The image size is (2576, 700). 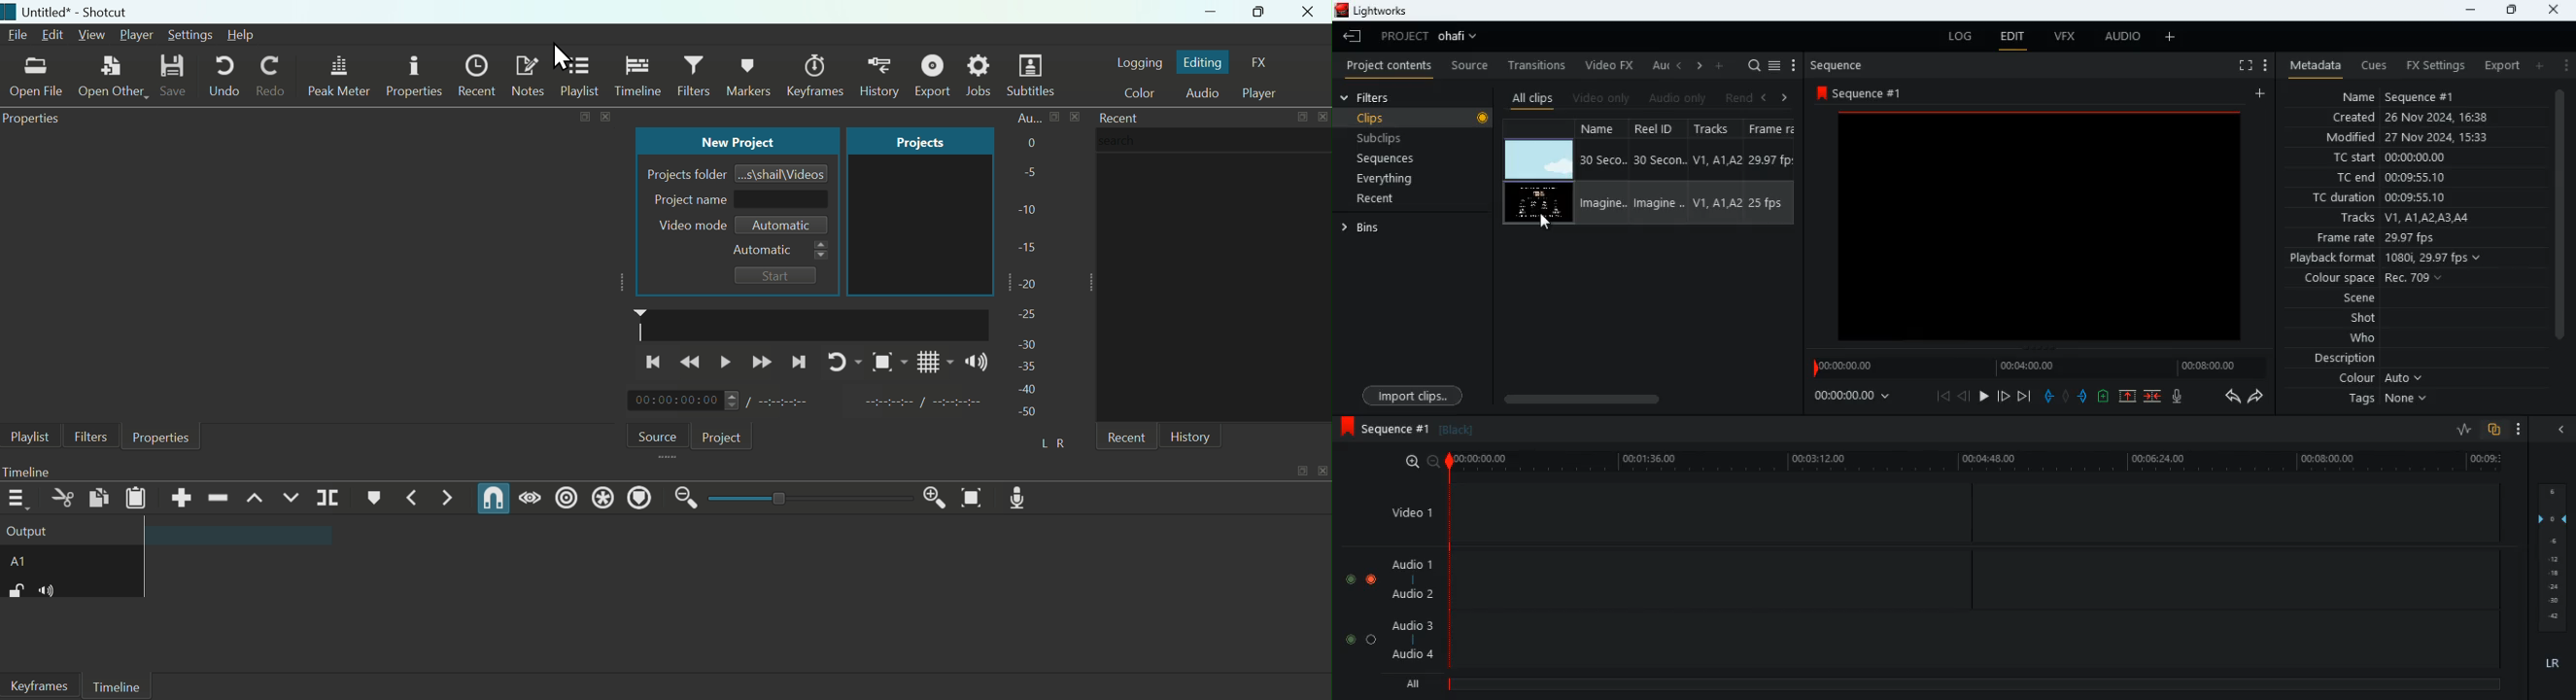 What do you see at coordinates (734, 142) in the screenshot?
I see `New Project` at bounding box center [734, 142].